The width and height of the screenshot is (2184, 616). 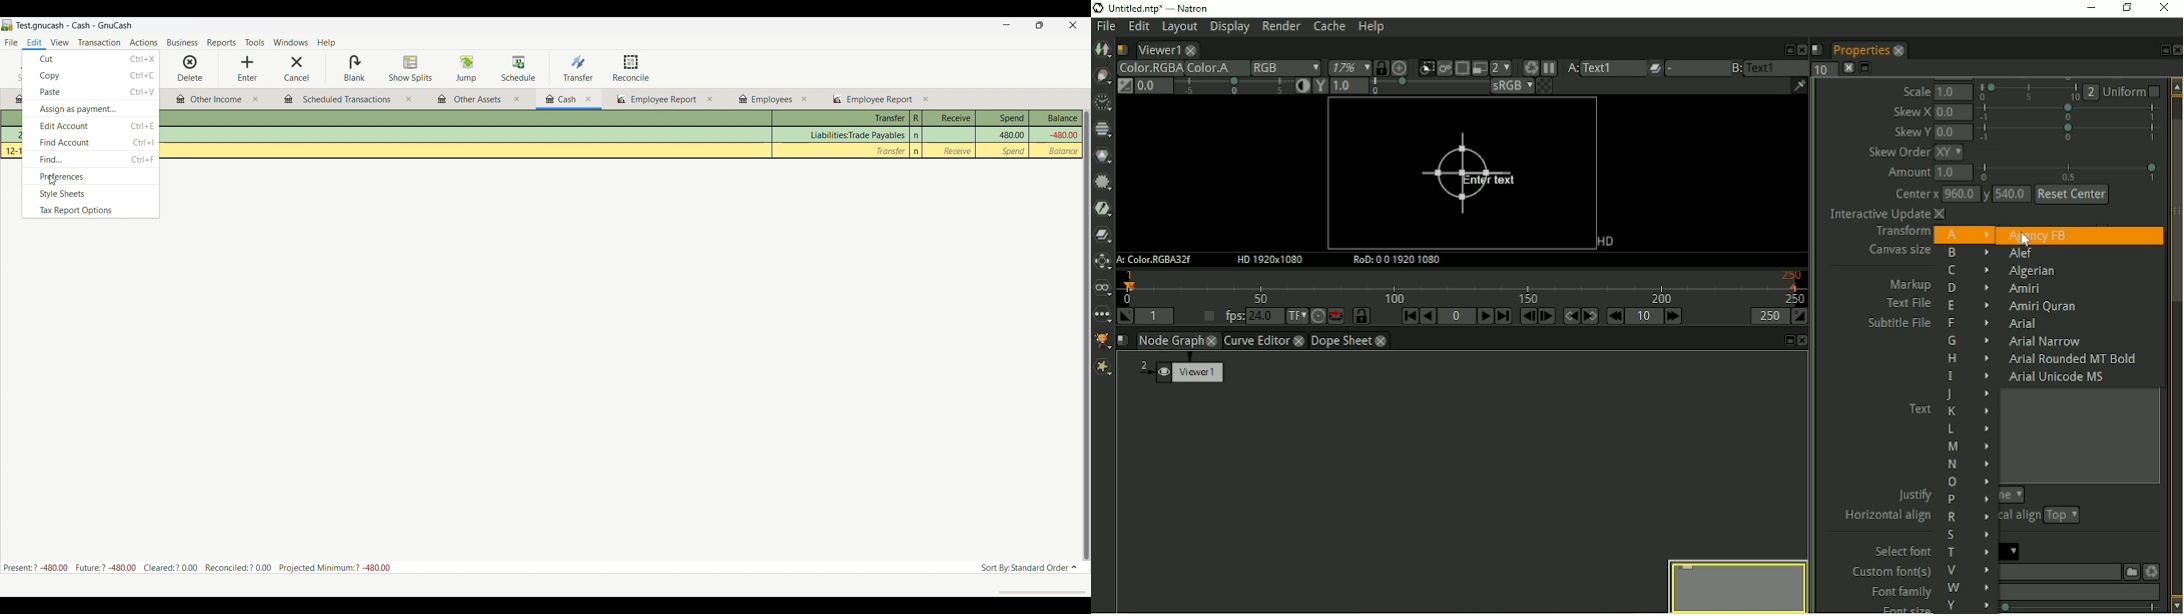 I want to click on Enable the region of interest that limit the portion of the viewer that is kept updated., so click(x=1462, y=66).